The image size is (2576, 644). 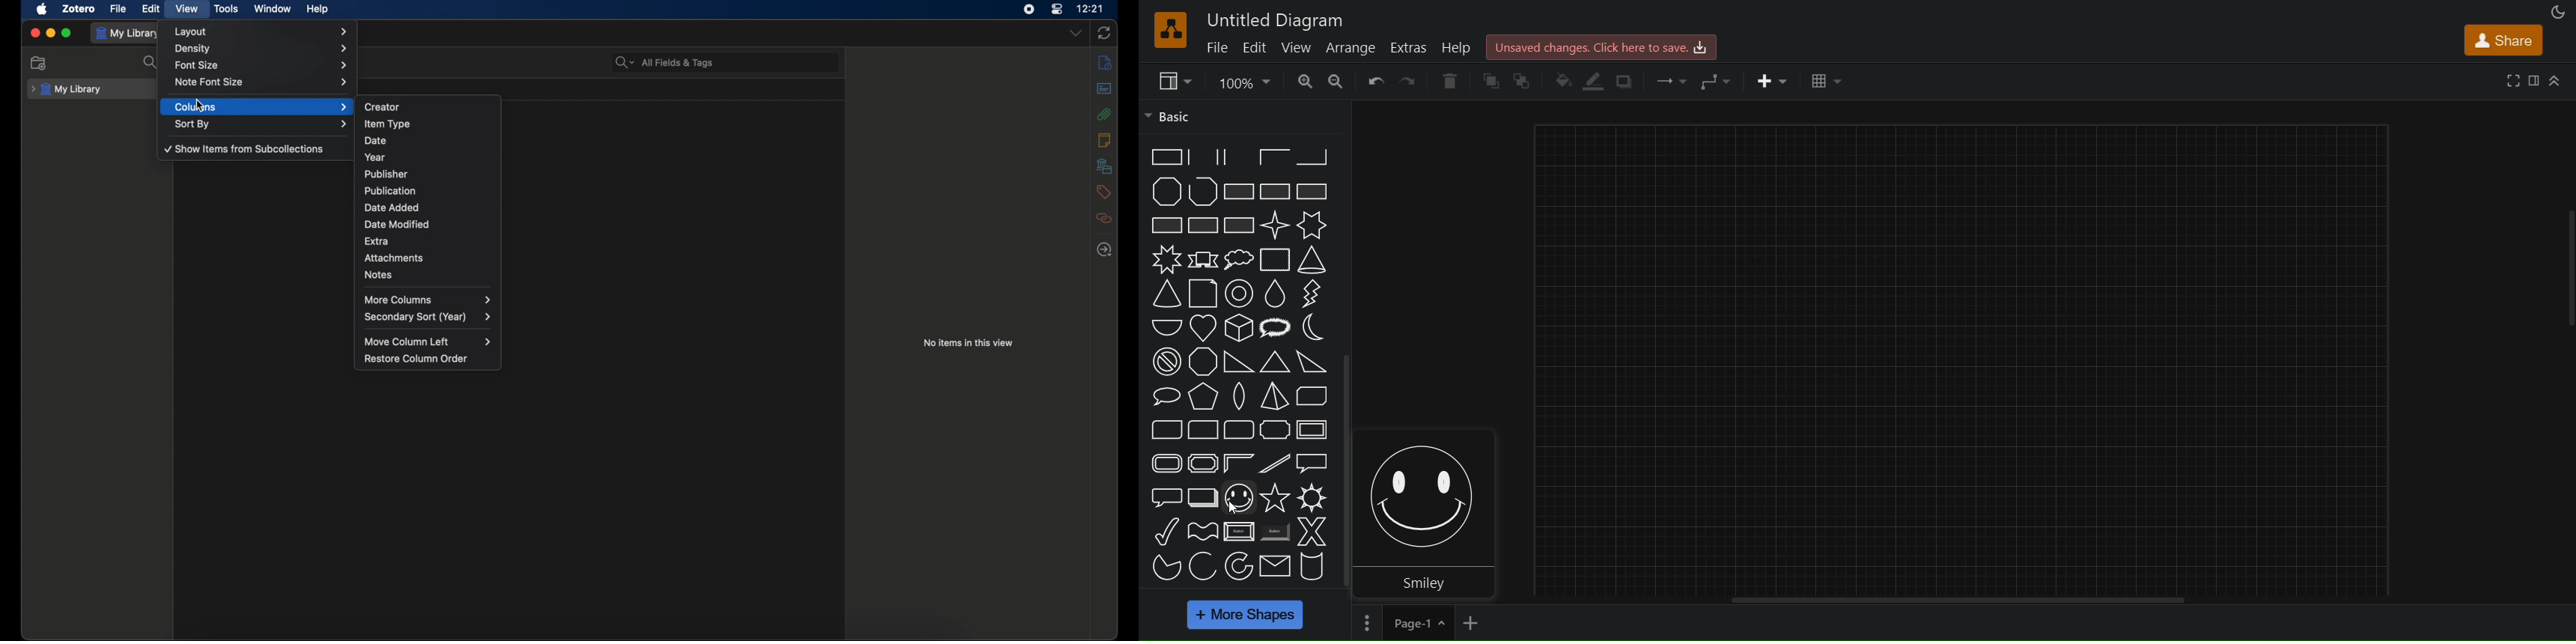 I want to click on cylinder stack, so click(x=1312, y=565).